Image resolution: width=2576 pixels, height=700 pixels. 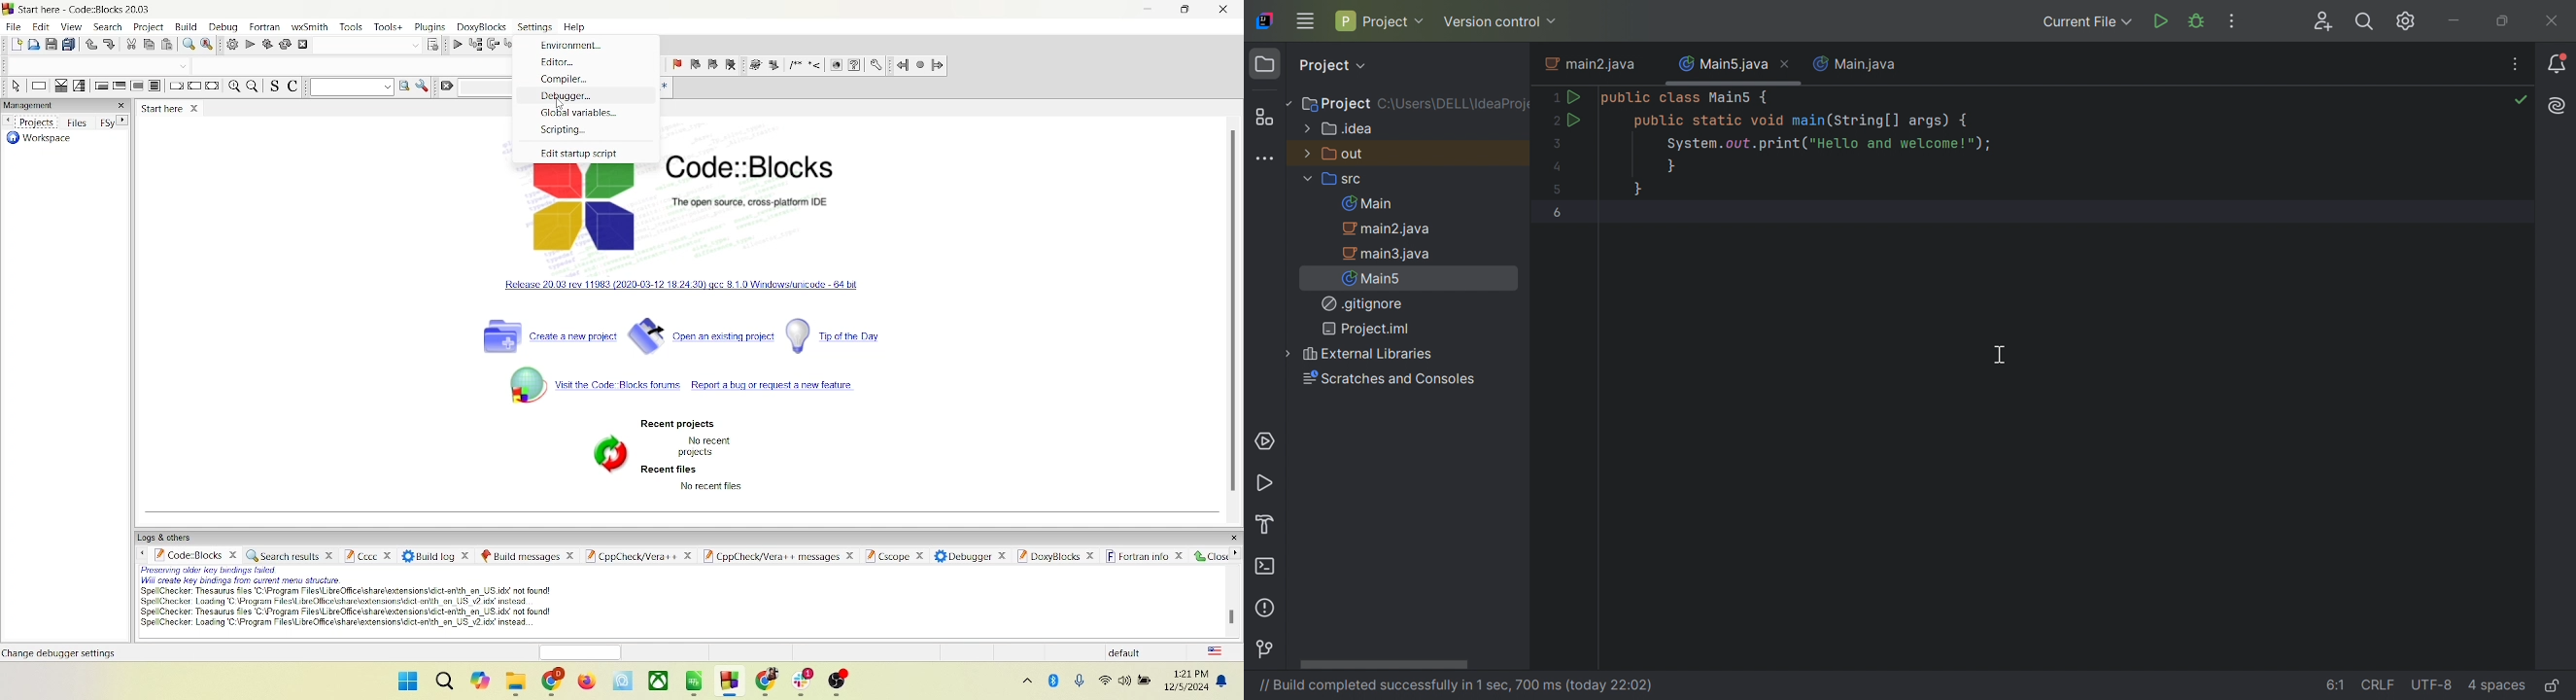 What do you see at coordinates (578, 114) in the screenshot?
I see `global variables` at bounding box center [578, 114].